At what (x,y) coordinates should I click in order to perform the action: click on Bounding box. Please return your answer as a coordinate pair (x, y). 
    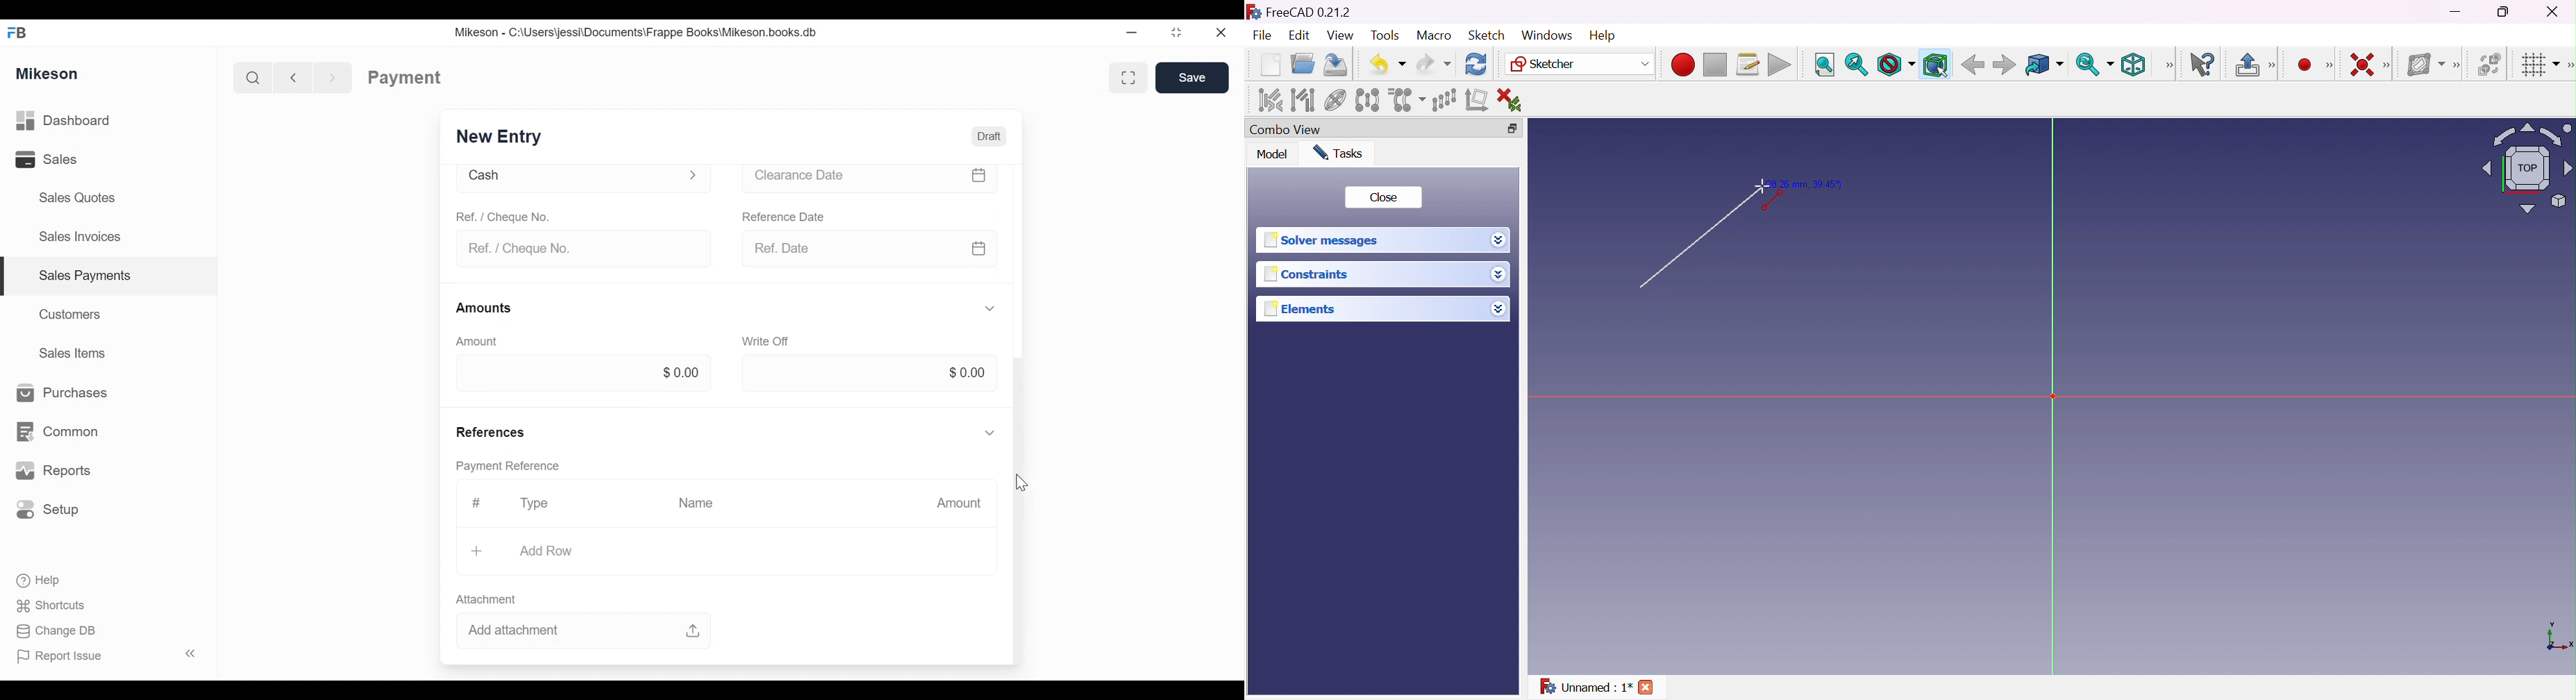
    Looking at the image, I should click on (1934, 64).